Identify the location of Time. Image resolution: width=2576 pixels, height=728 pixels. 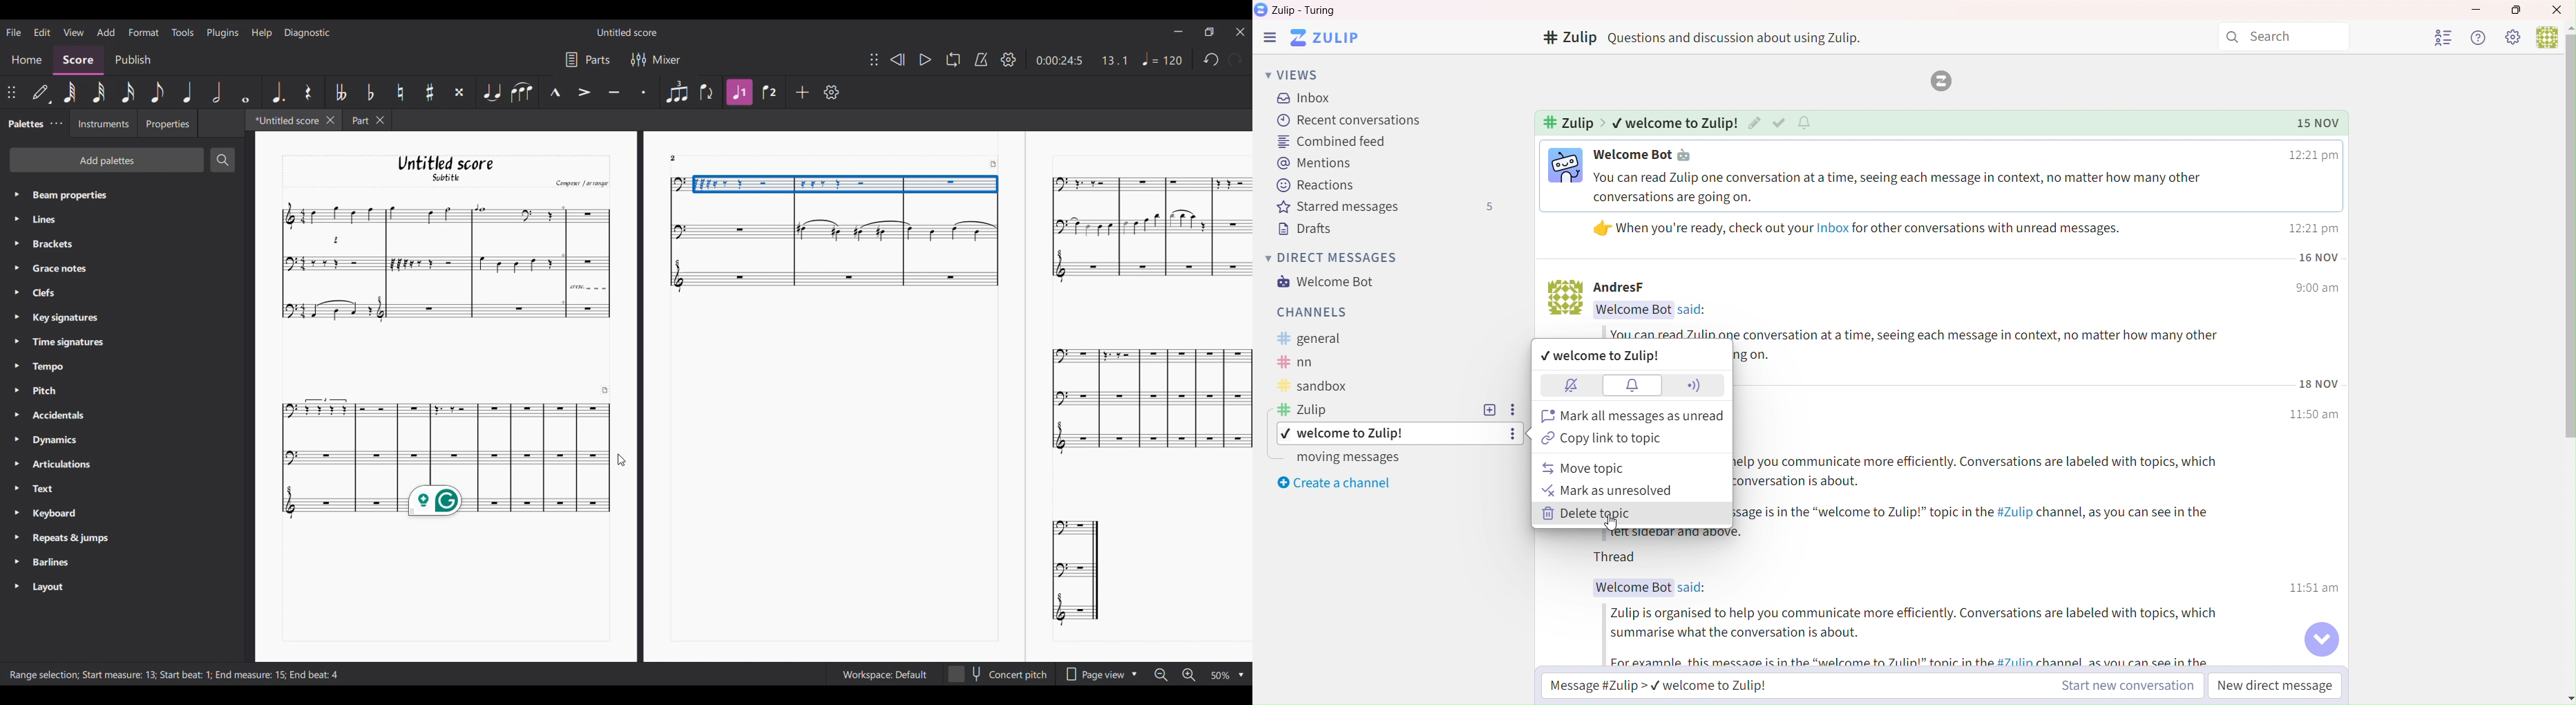
(2316, 588).